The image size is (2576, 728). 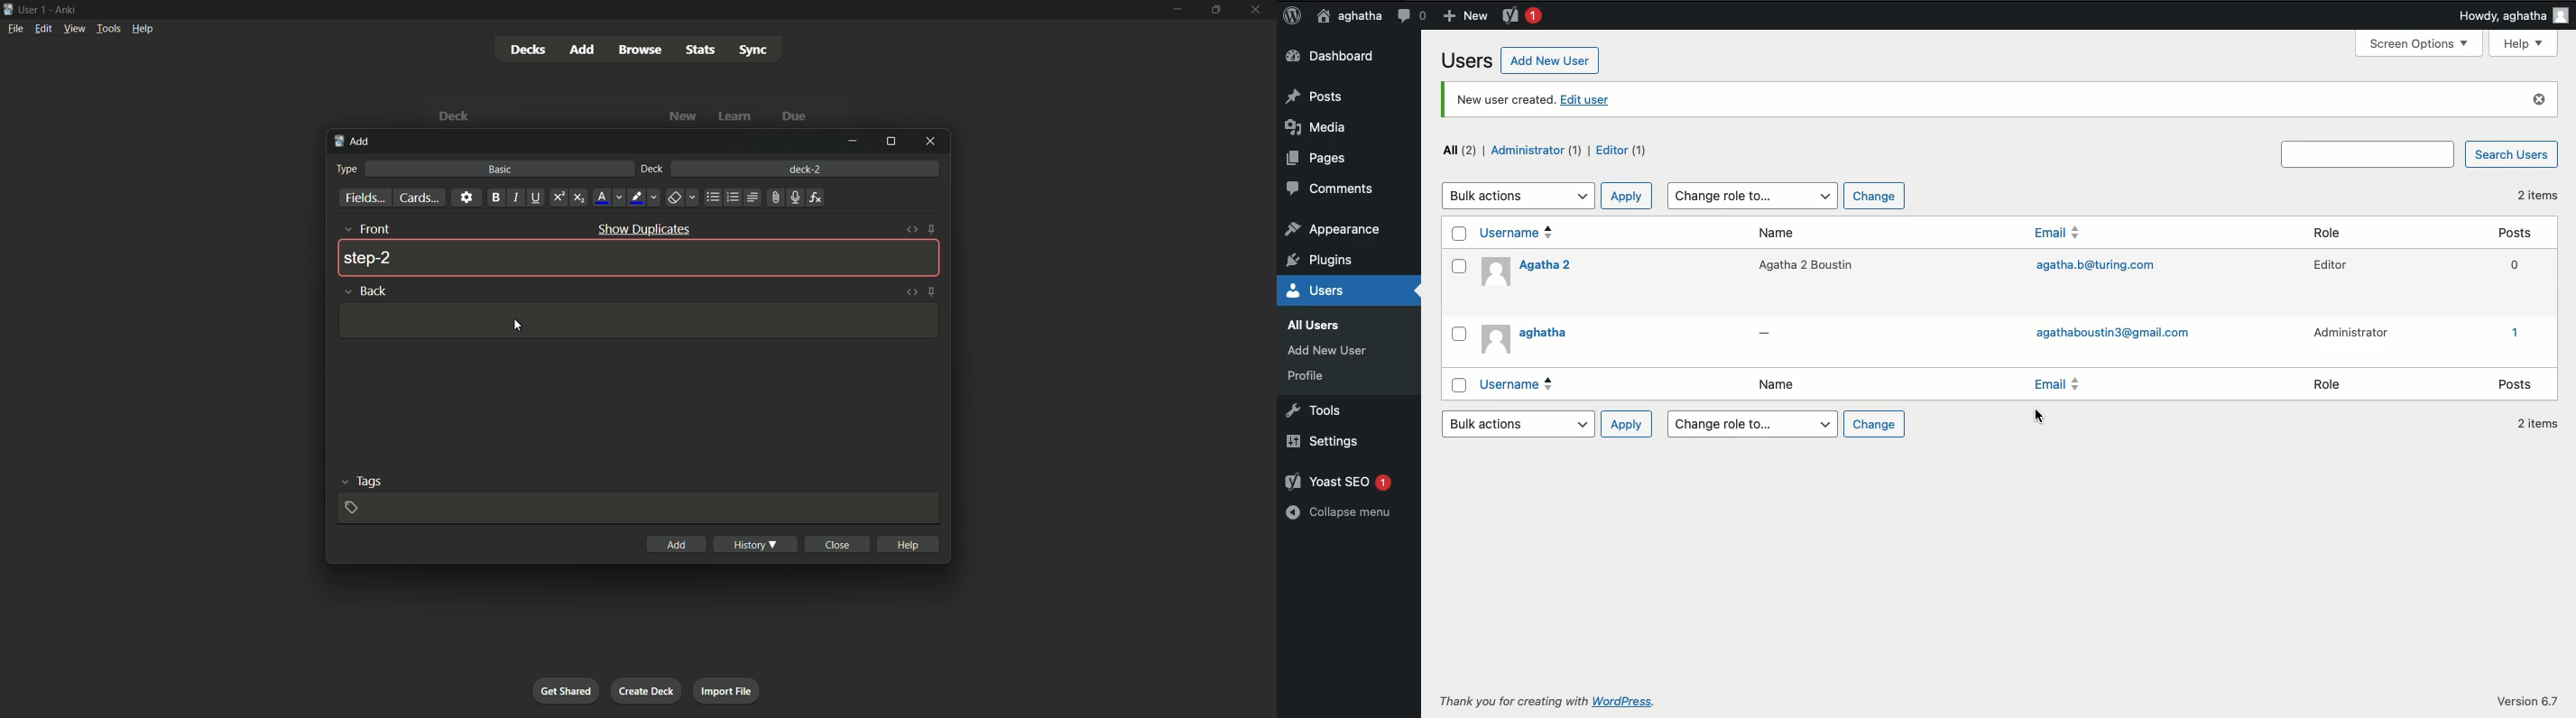 I want to click on settings, so click(x=466, y=198).